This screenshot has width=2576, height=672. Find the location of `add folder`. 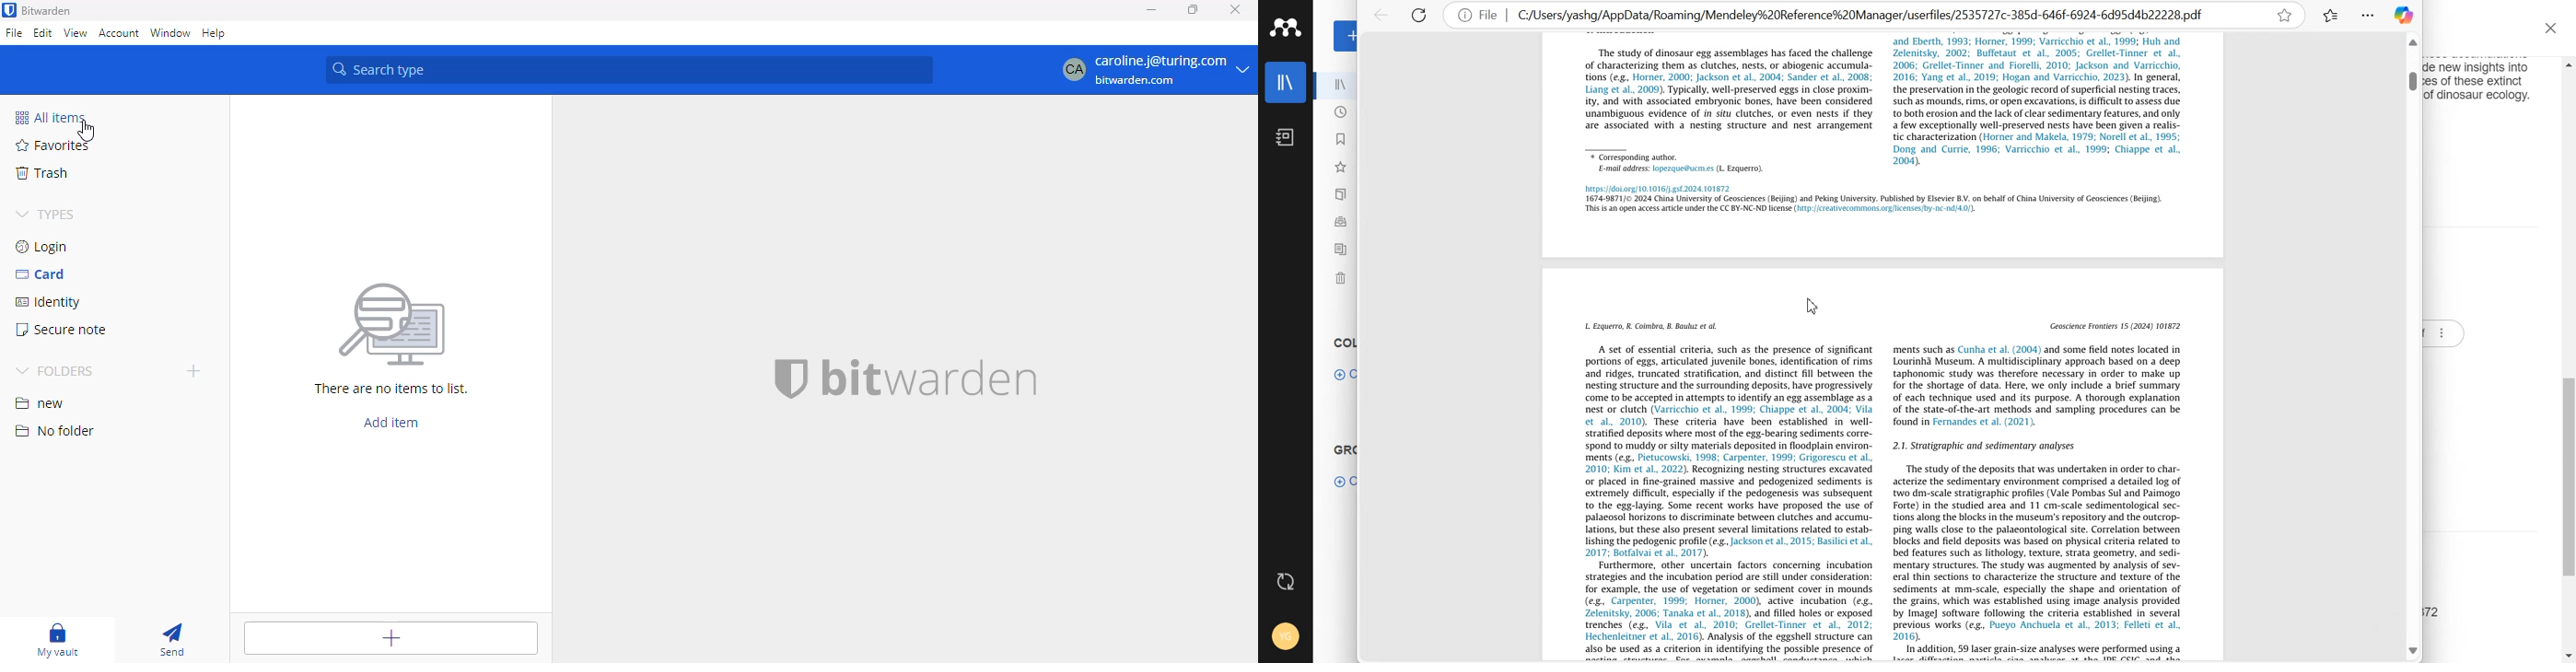

add folder is located at coordinates (193, 371).